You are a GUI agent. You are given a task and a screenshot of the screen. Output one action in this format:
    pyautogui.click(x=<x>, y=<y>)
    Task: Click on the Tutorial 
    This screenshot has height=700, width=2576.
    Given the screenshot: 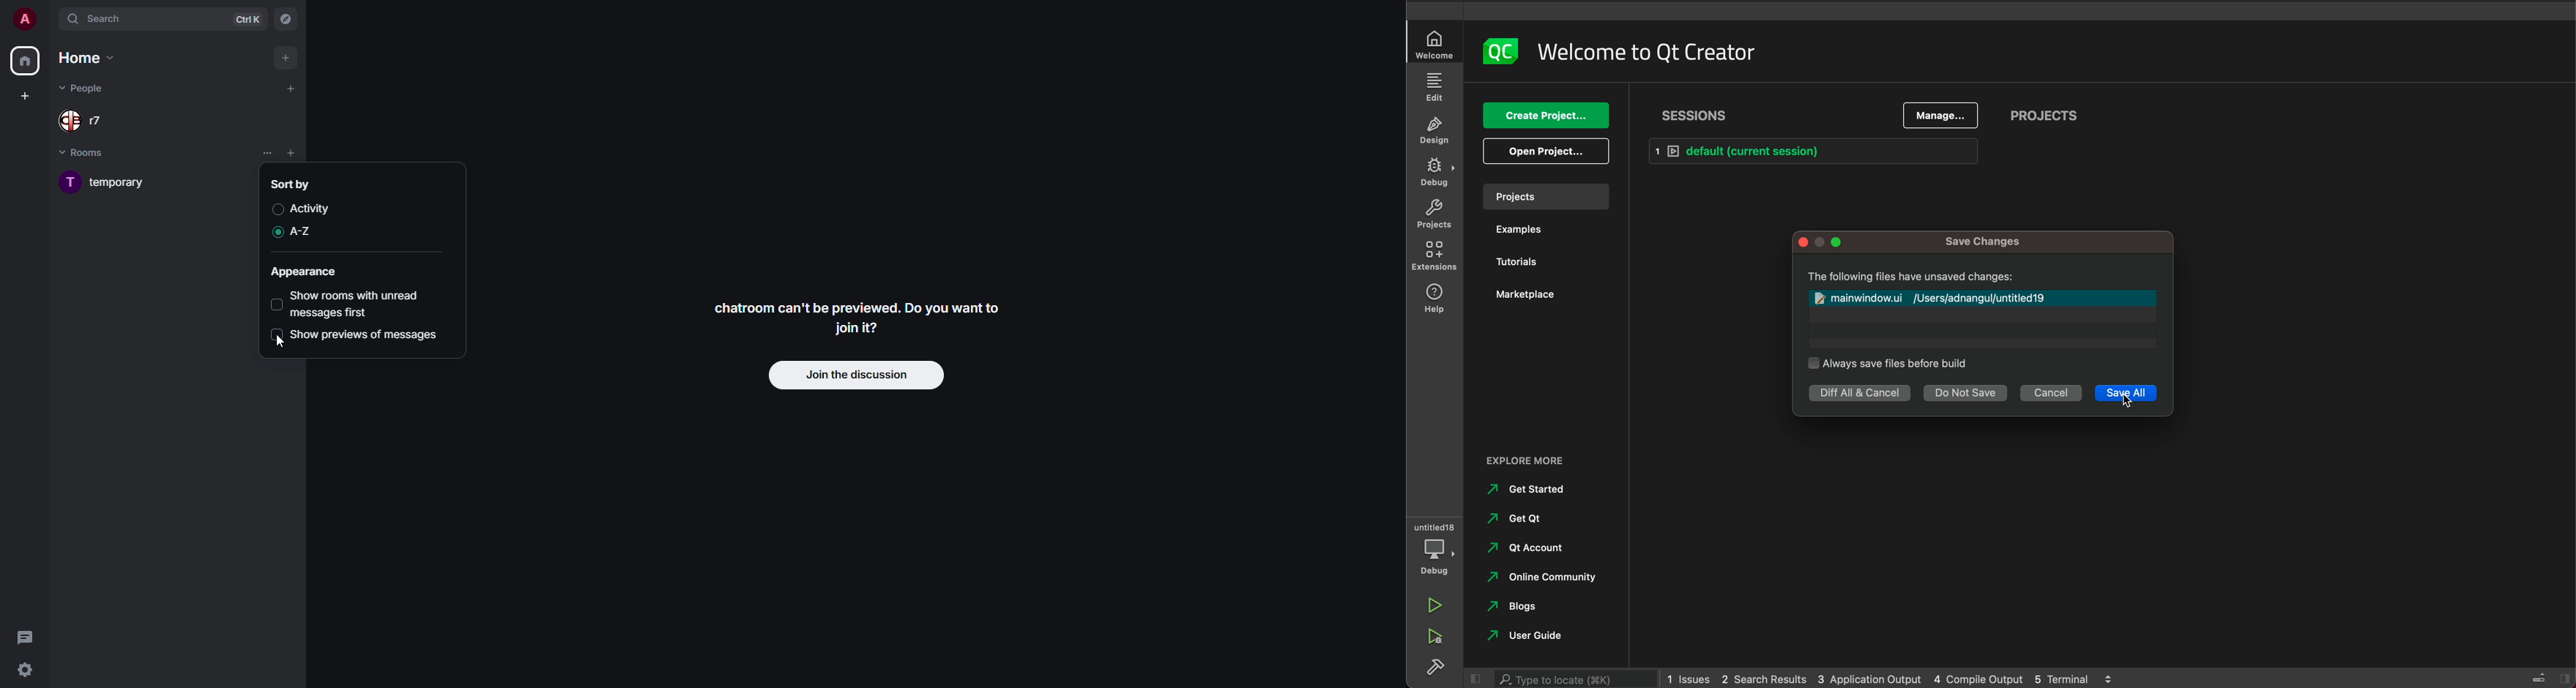 What is the action you would take?
    pyautogui.click(x=1541, y=257)
    